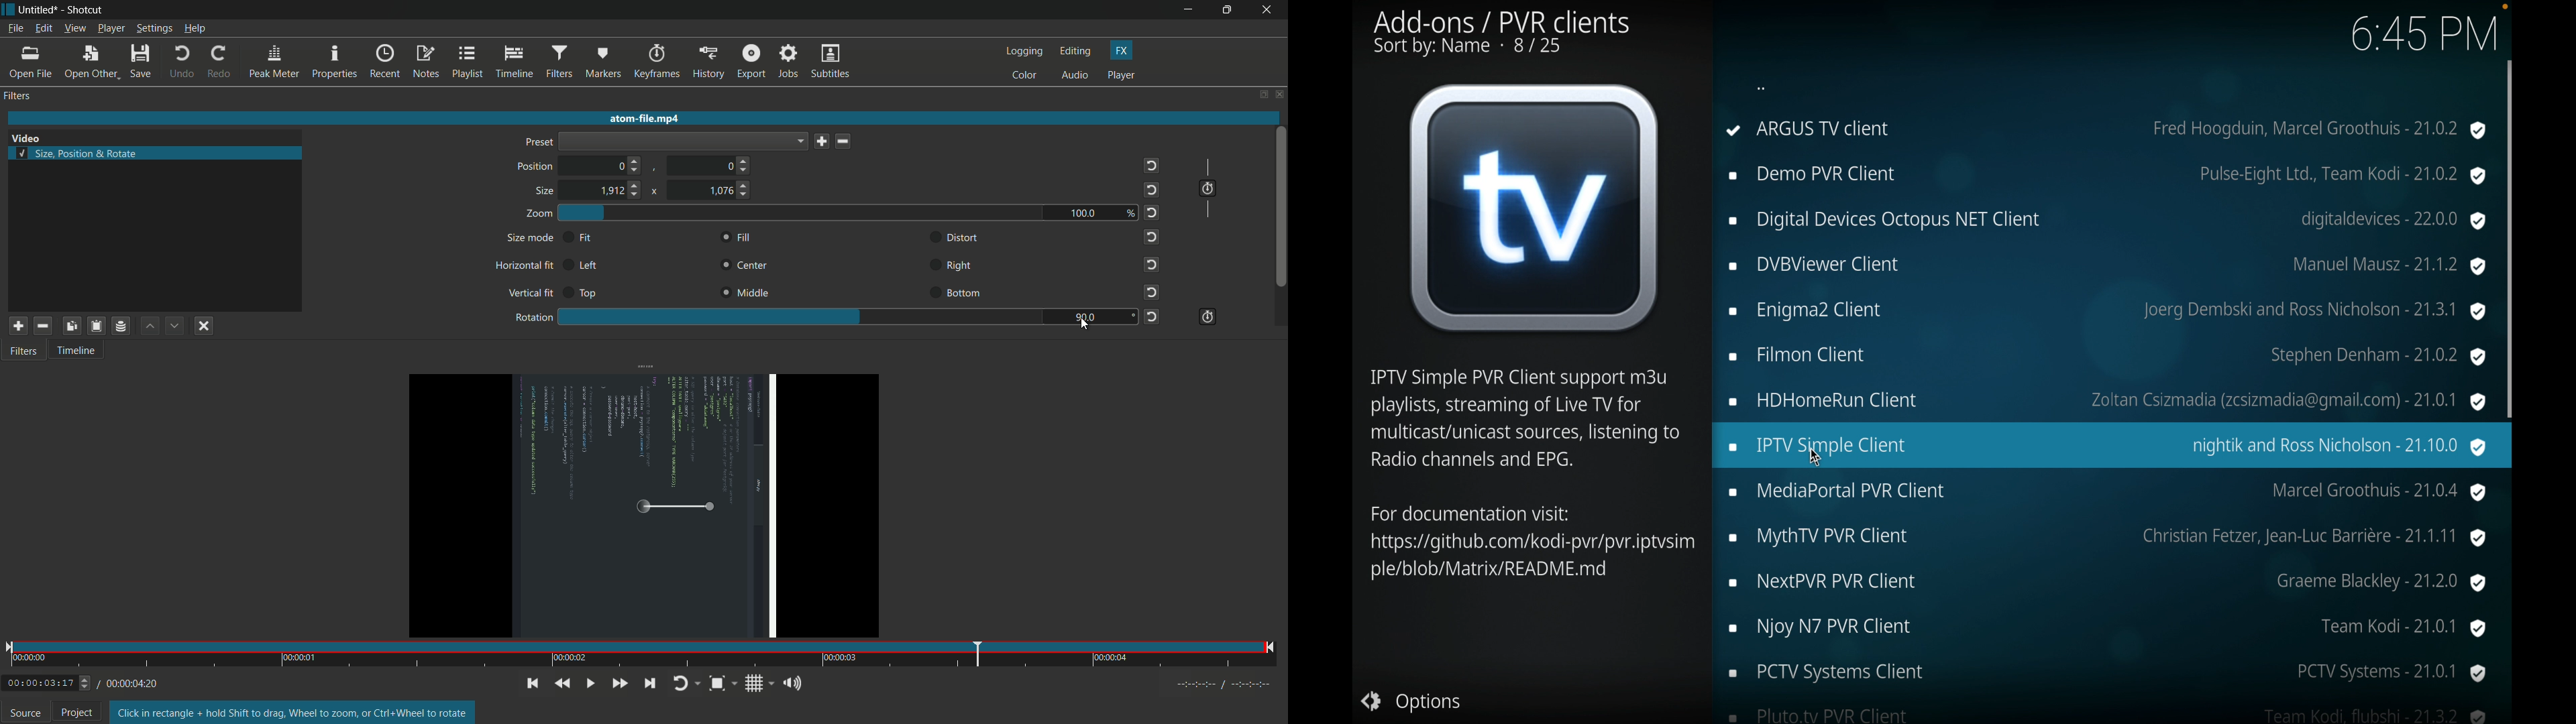 The height and width of the screenshot is (728, 2576). I want to click on peak meter, so click(274, 62).